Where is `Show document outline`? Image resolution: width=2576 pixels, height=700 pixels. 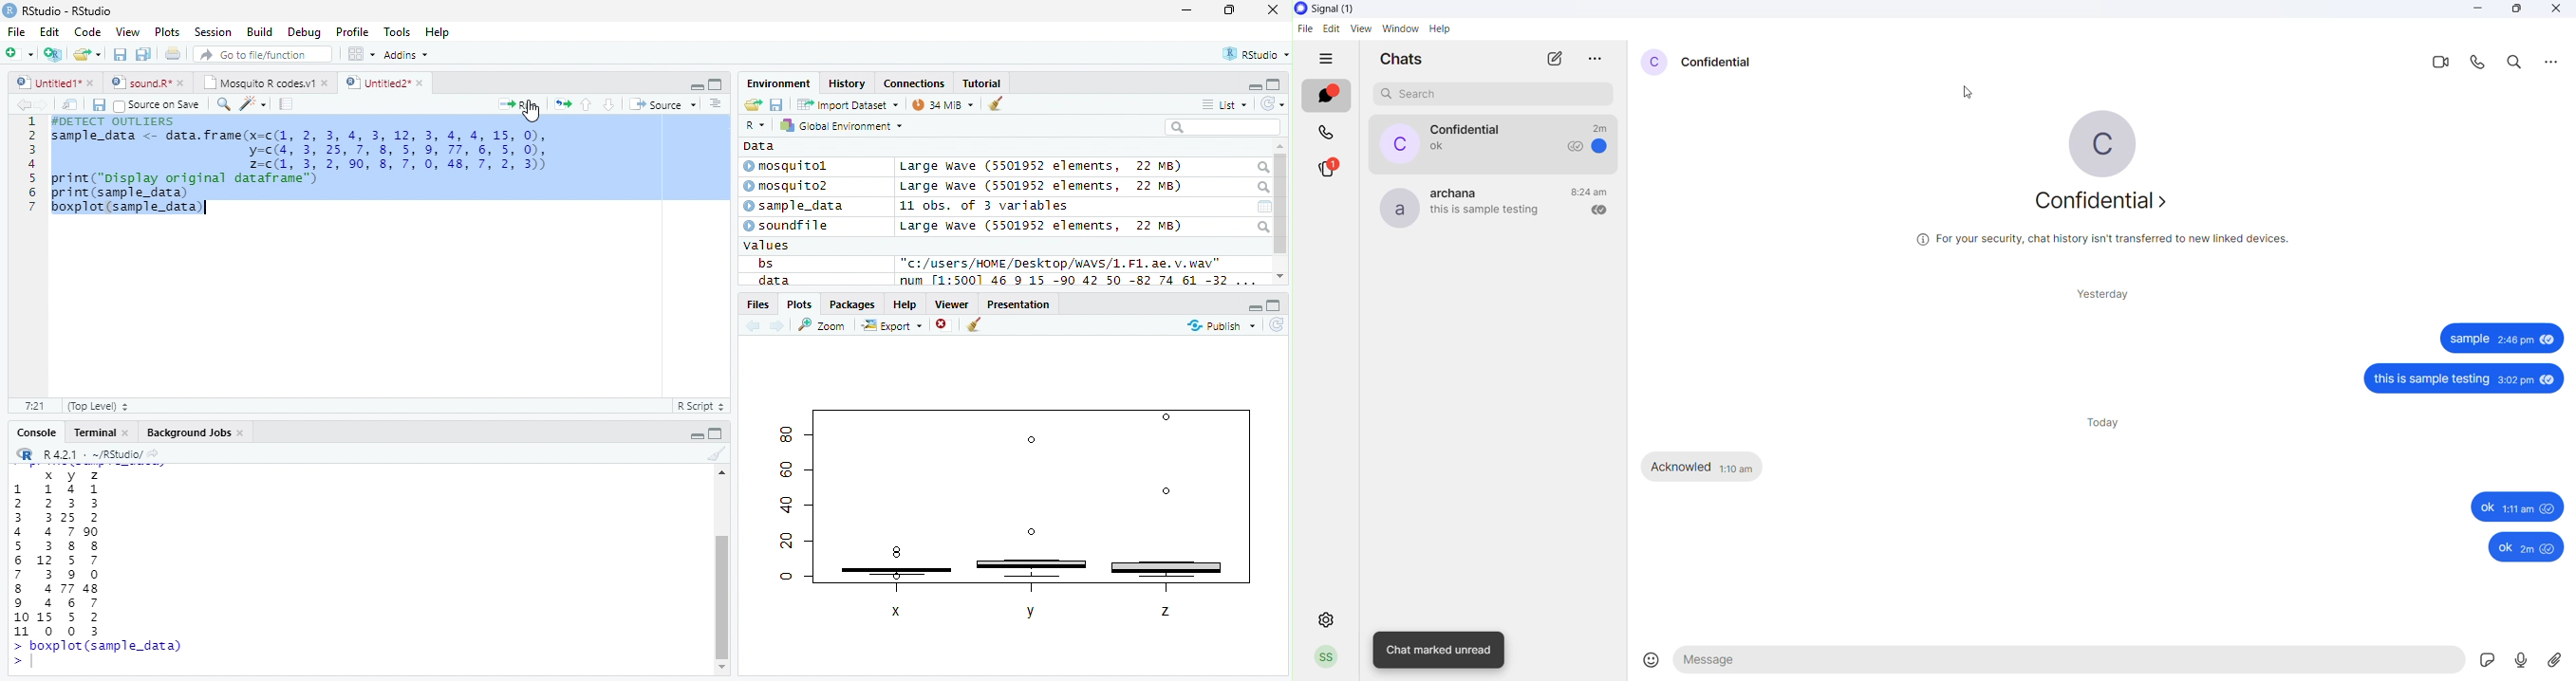
Show document outline is located at coordinates (715, 103).